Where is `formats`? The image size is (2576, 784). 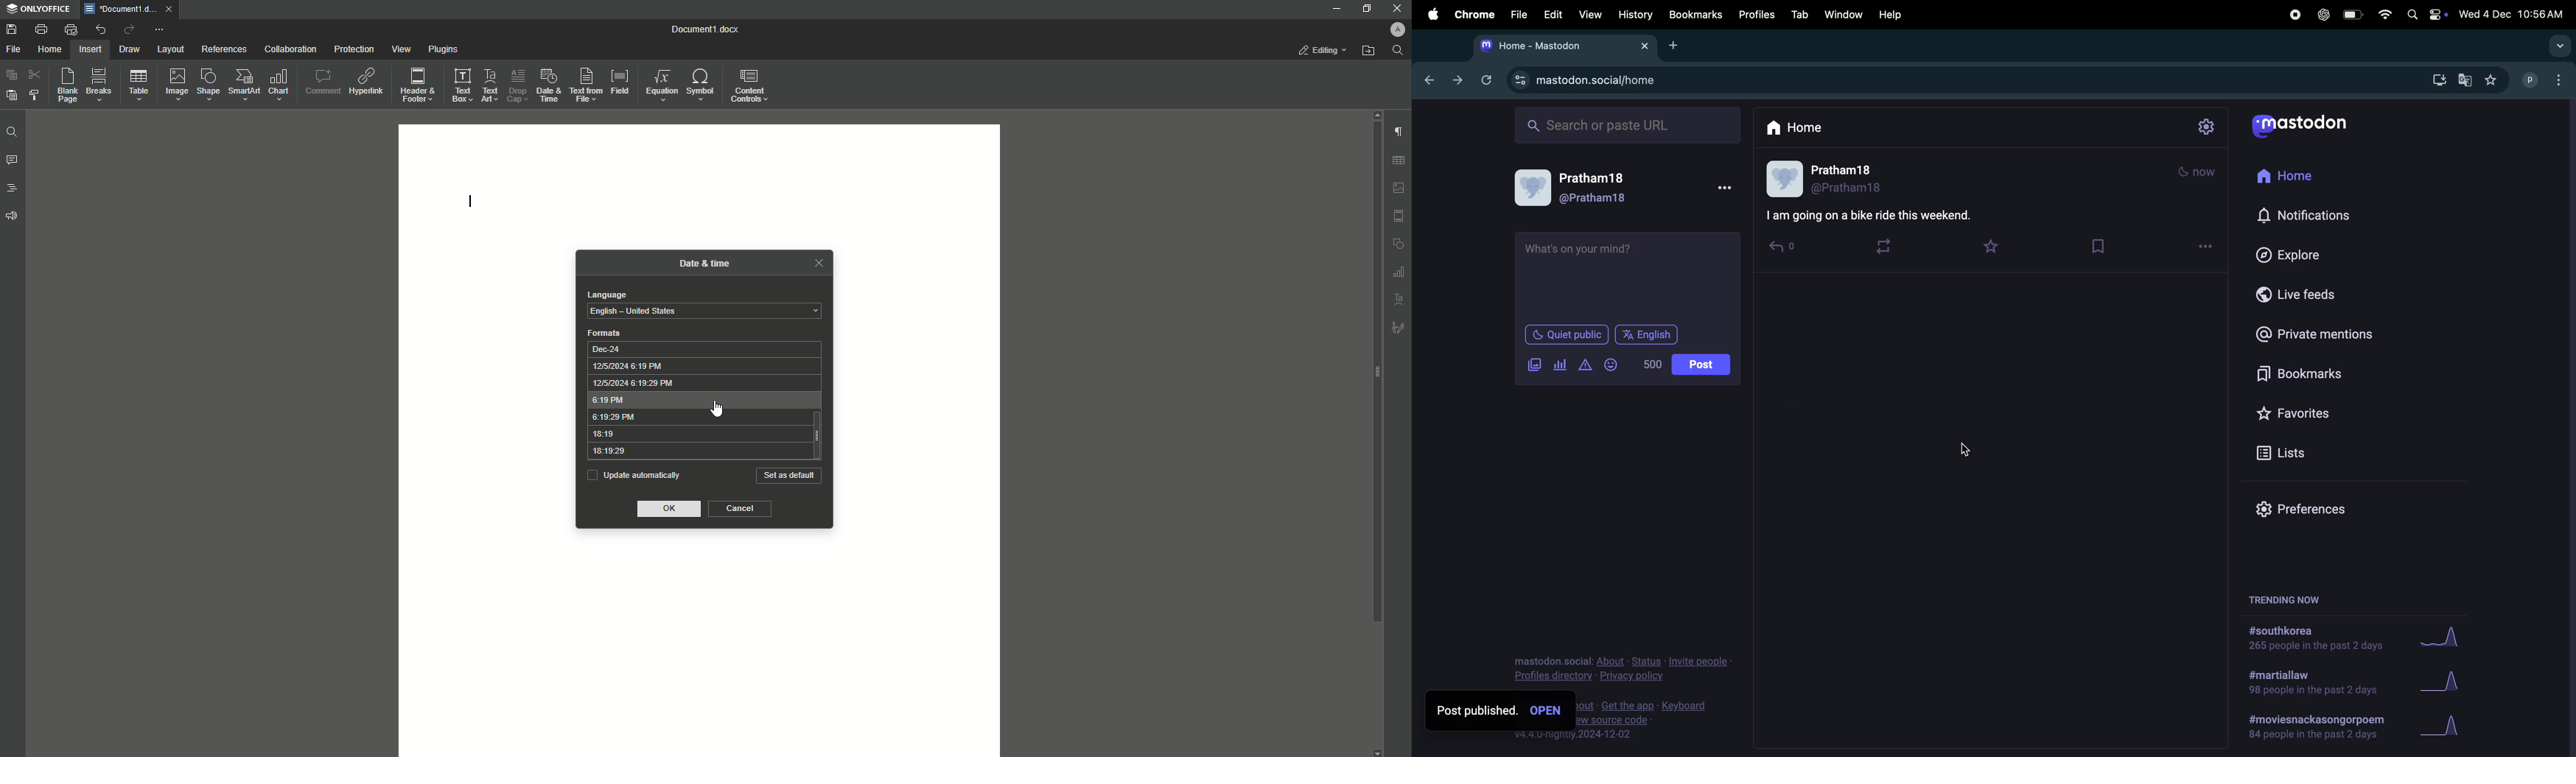
formats is located at coordinates (605, 333).